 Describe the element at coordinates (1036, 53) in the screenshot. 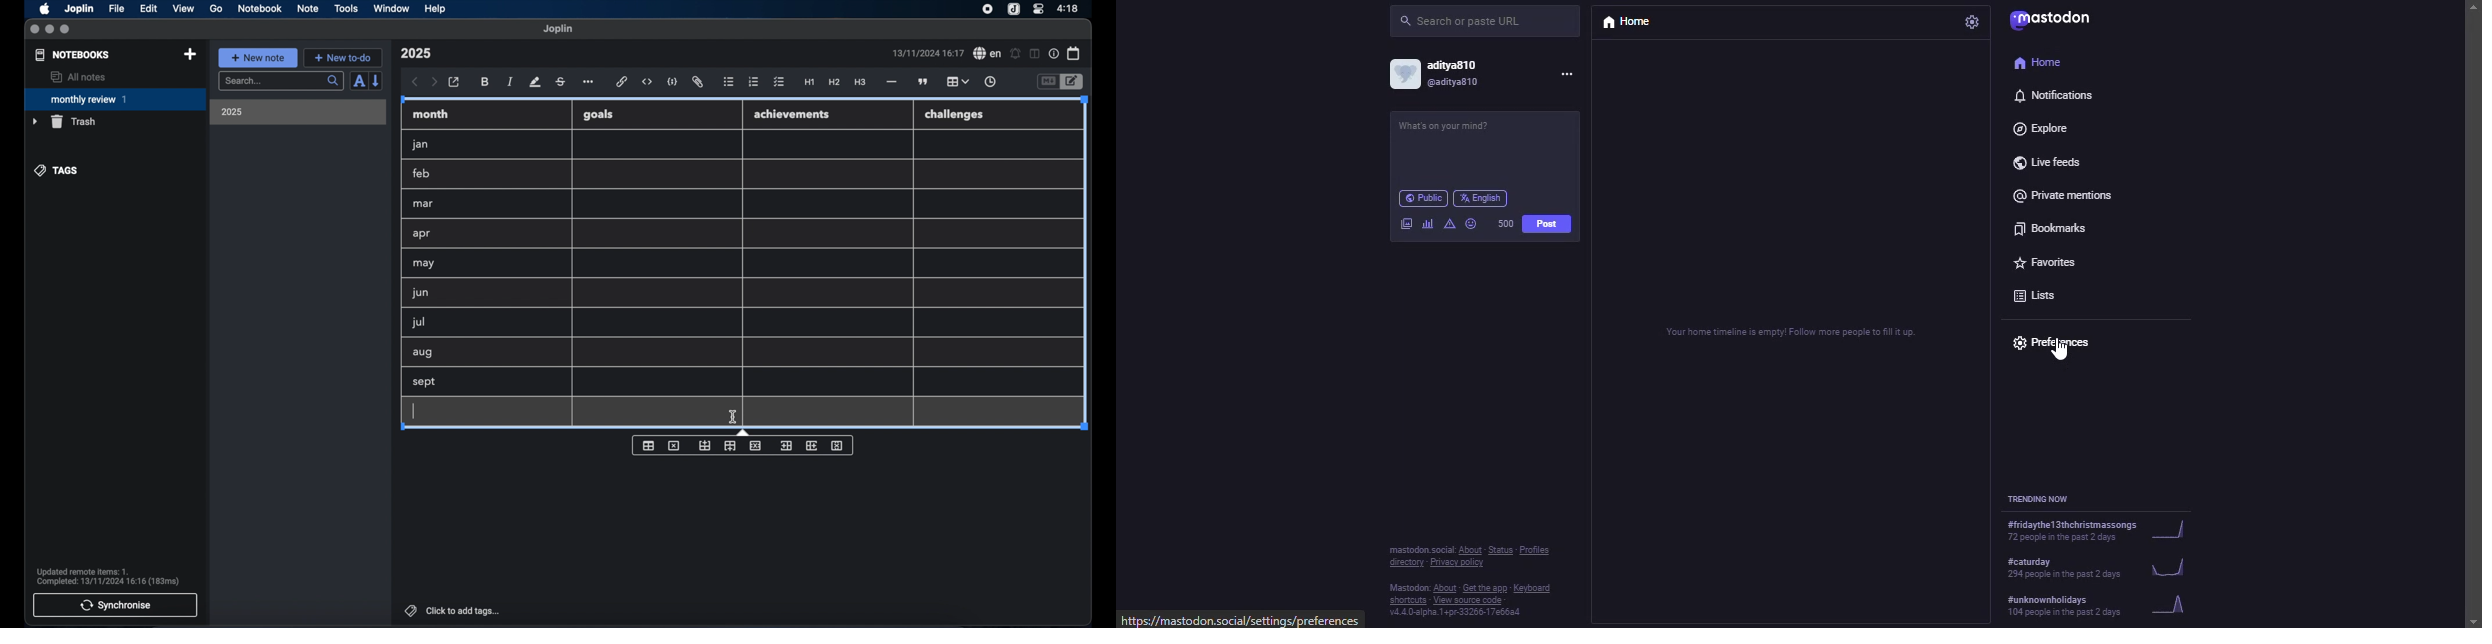

I see `toggle editor layout` at that location.